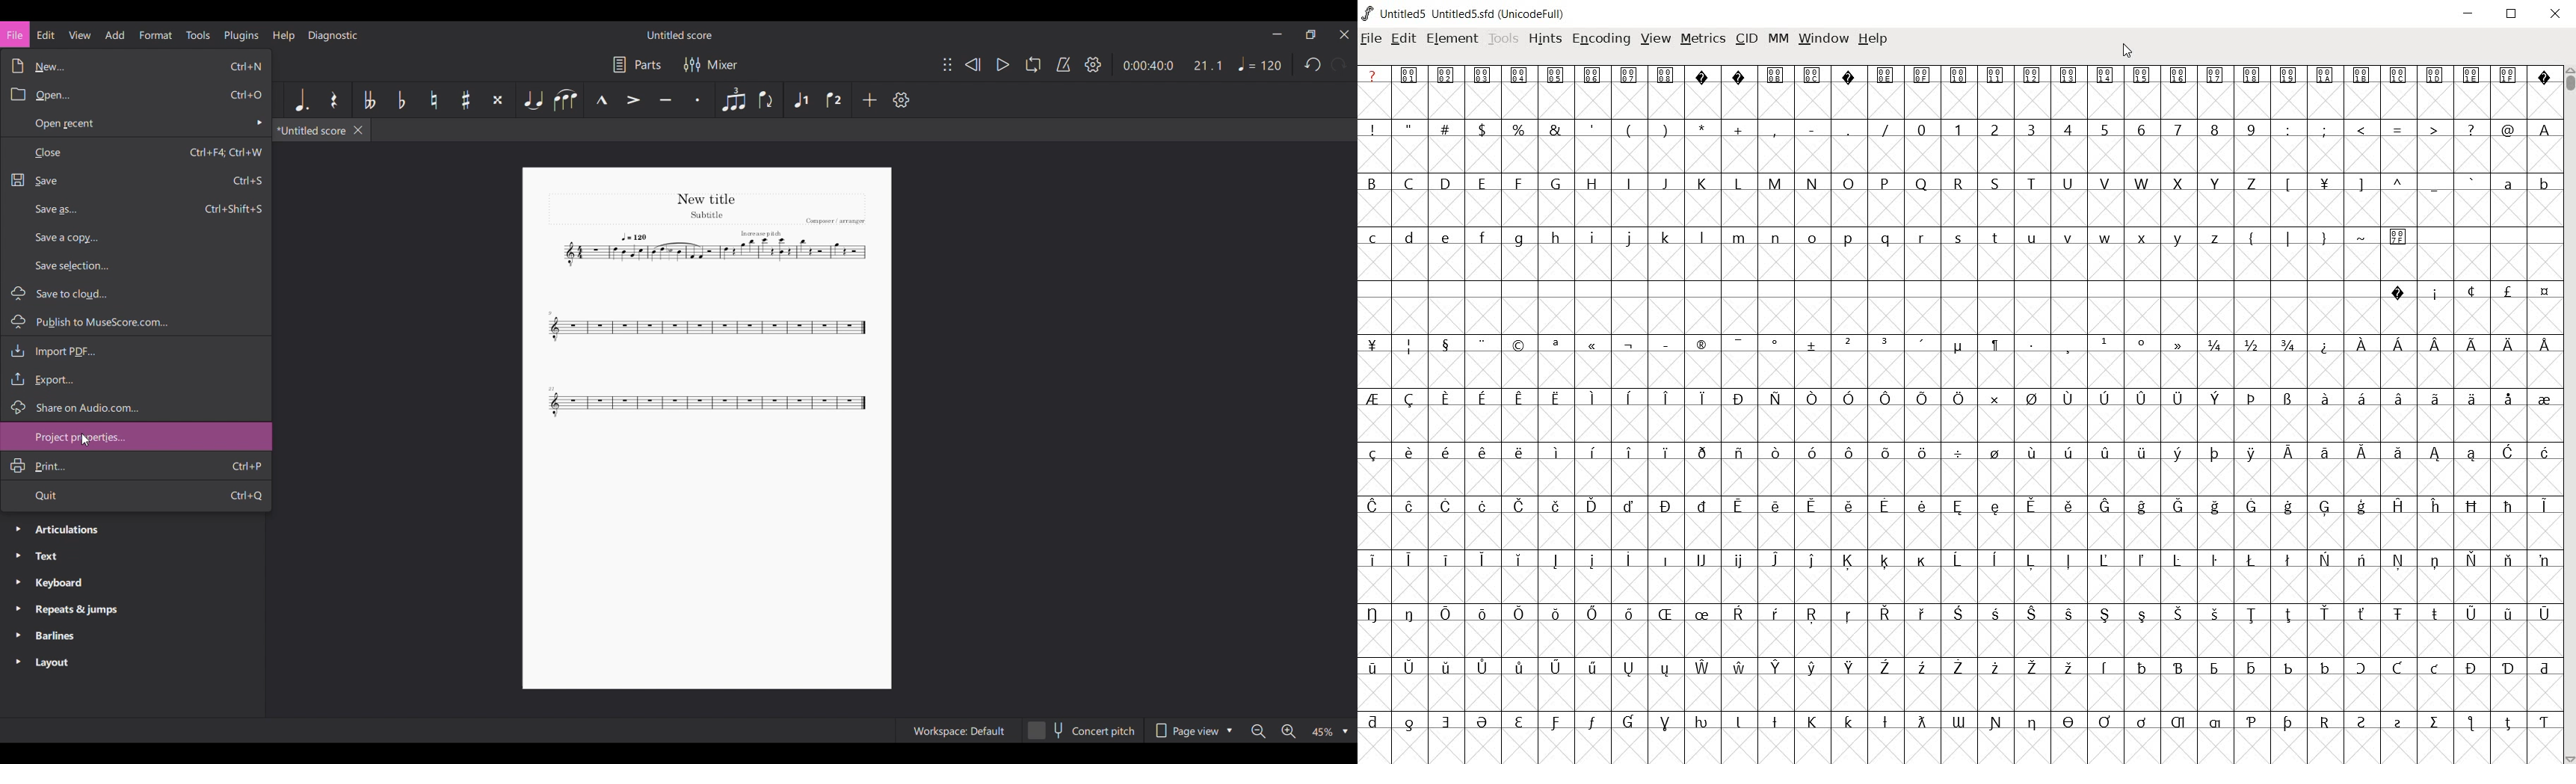  What do you see at coordinates (137, 152) in the screenshot?
I see `Close` at bounding box center [137, 152].